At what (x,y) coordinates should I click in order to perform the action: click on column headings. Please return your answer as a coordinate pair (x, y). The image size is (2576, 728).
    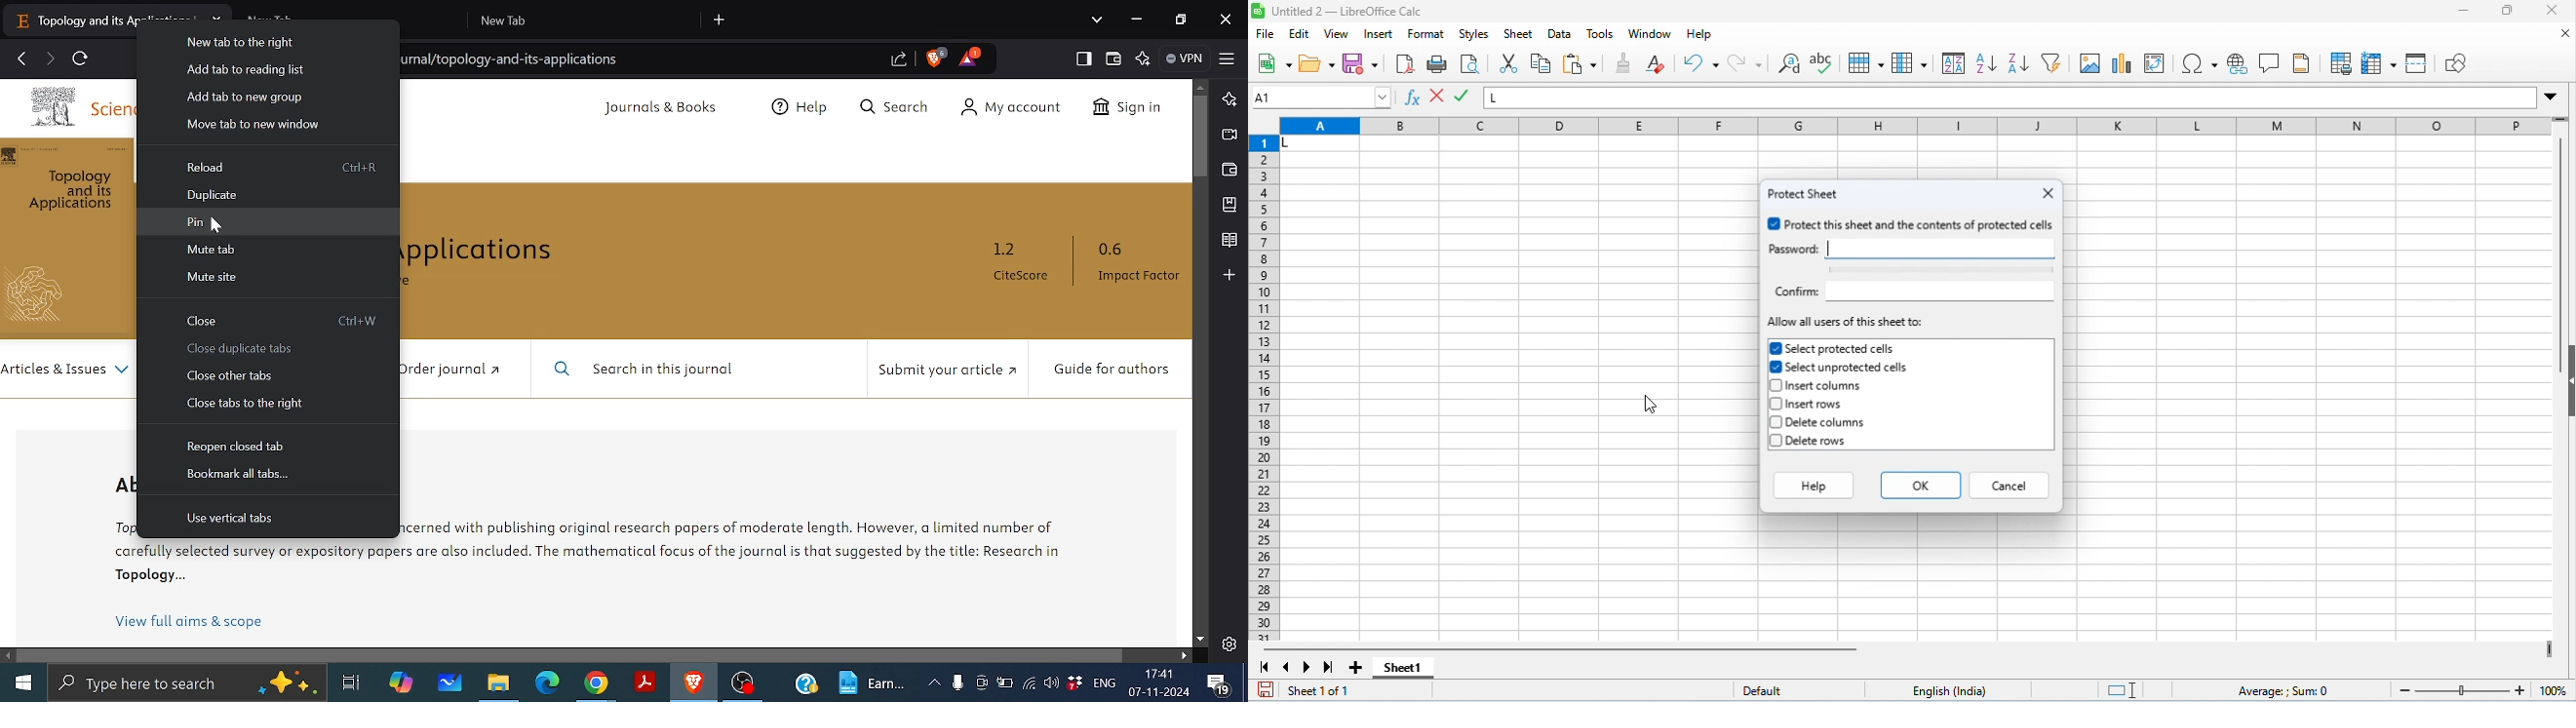
    Looking at the image, I should click on (1914, 127).